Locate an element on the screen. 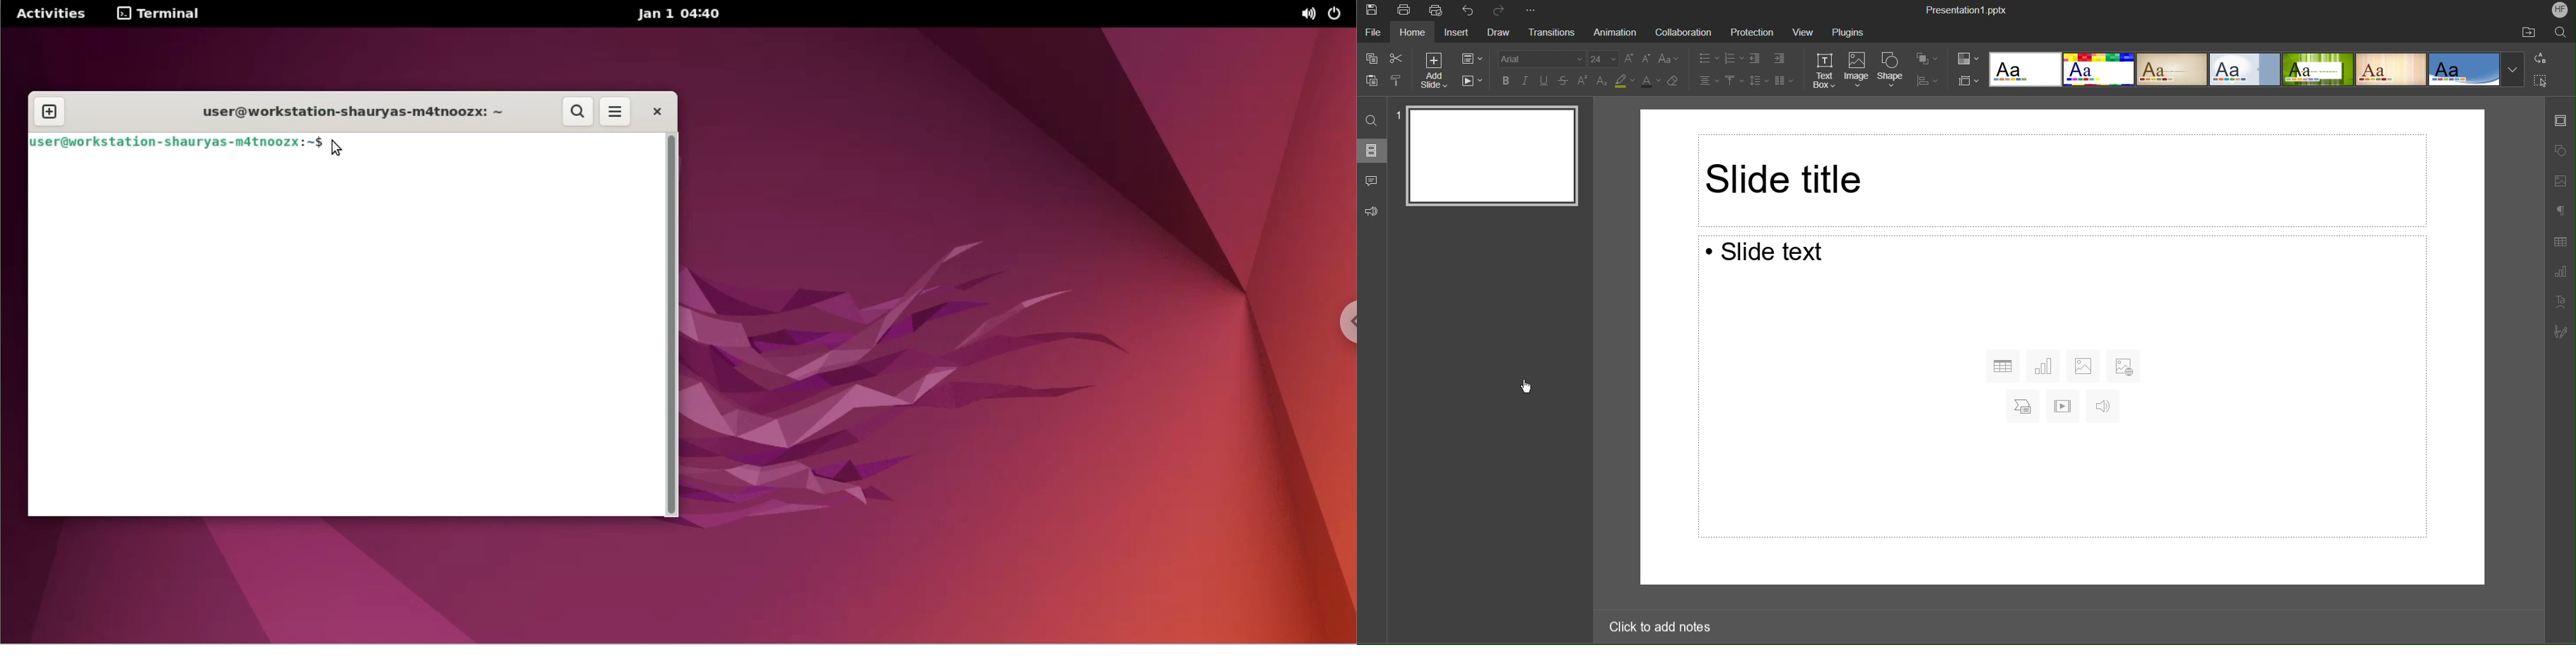  italics is located at coordinates (1523, 80).